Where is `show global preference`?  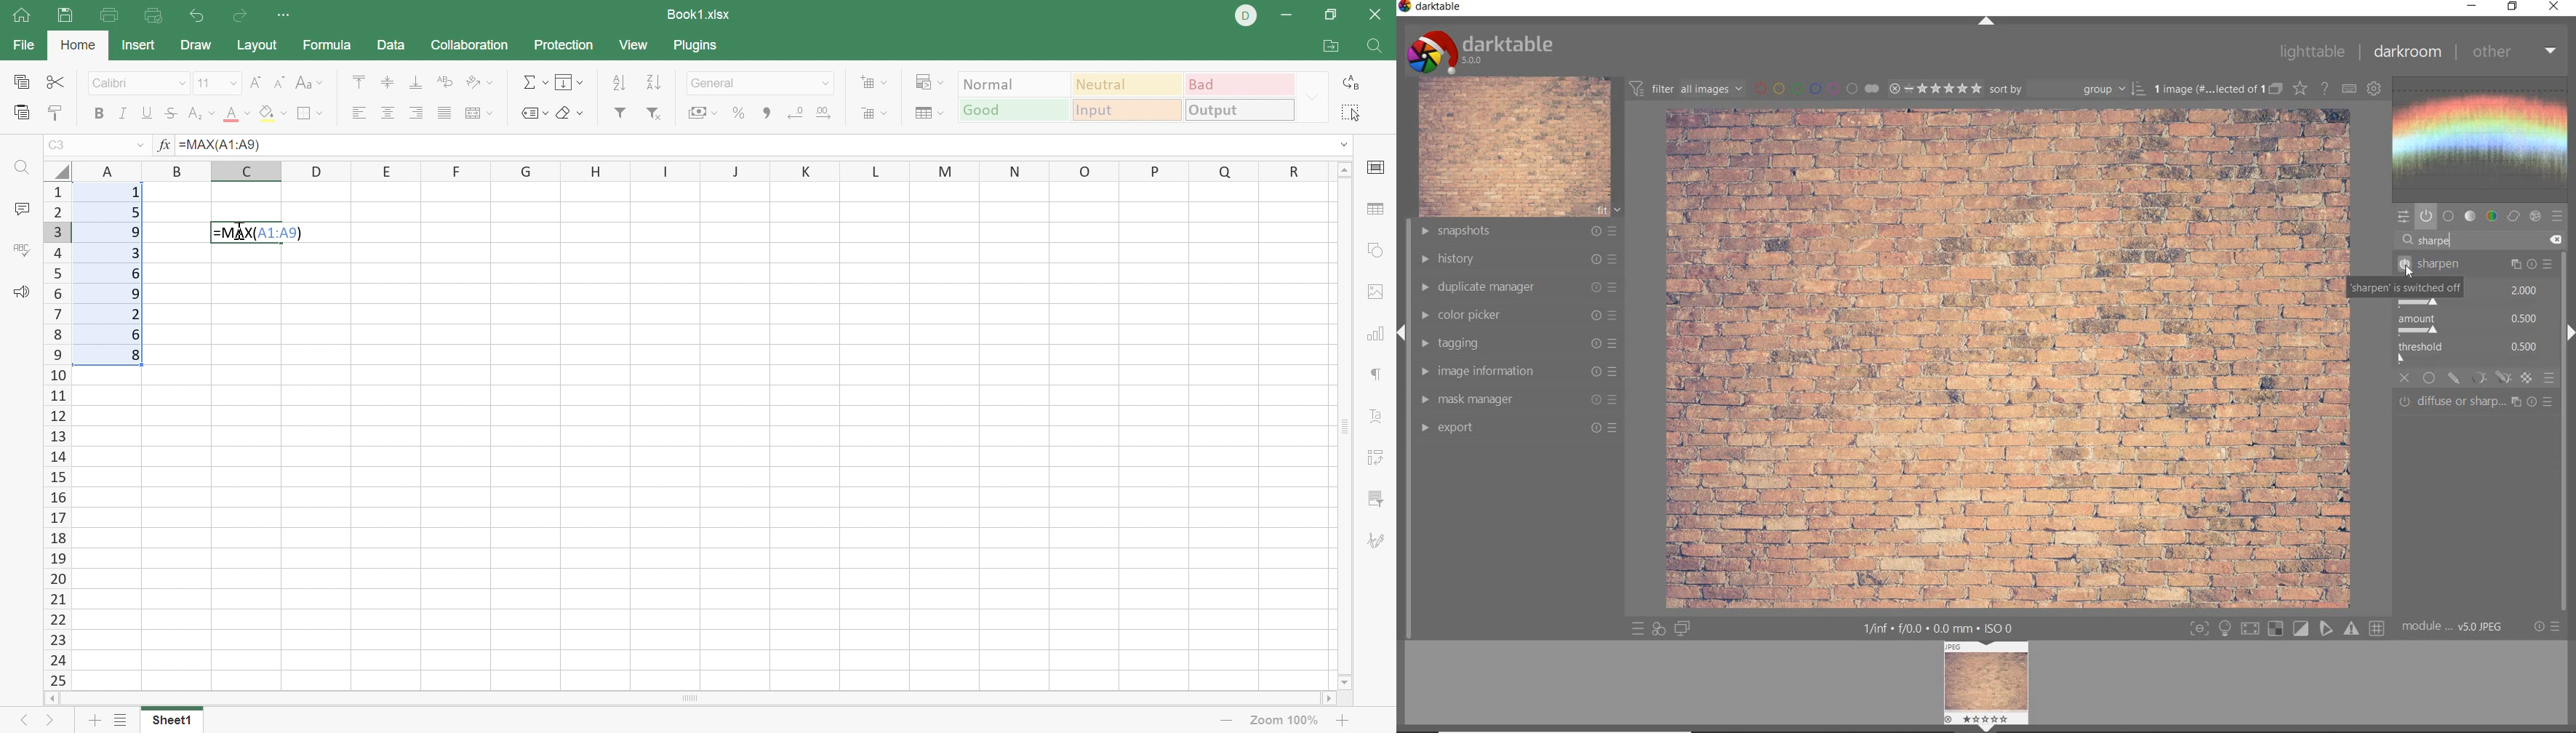 show global preference is located at coordinates (2373, 89).